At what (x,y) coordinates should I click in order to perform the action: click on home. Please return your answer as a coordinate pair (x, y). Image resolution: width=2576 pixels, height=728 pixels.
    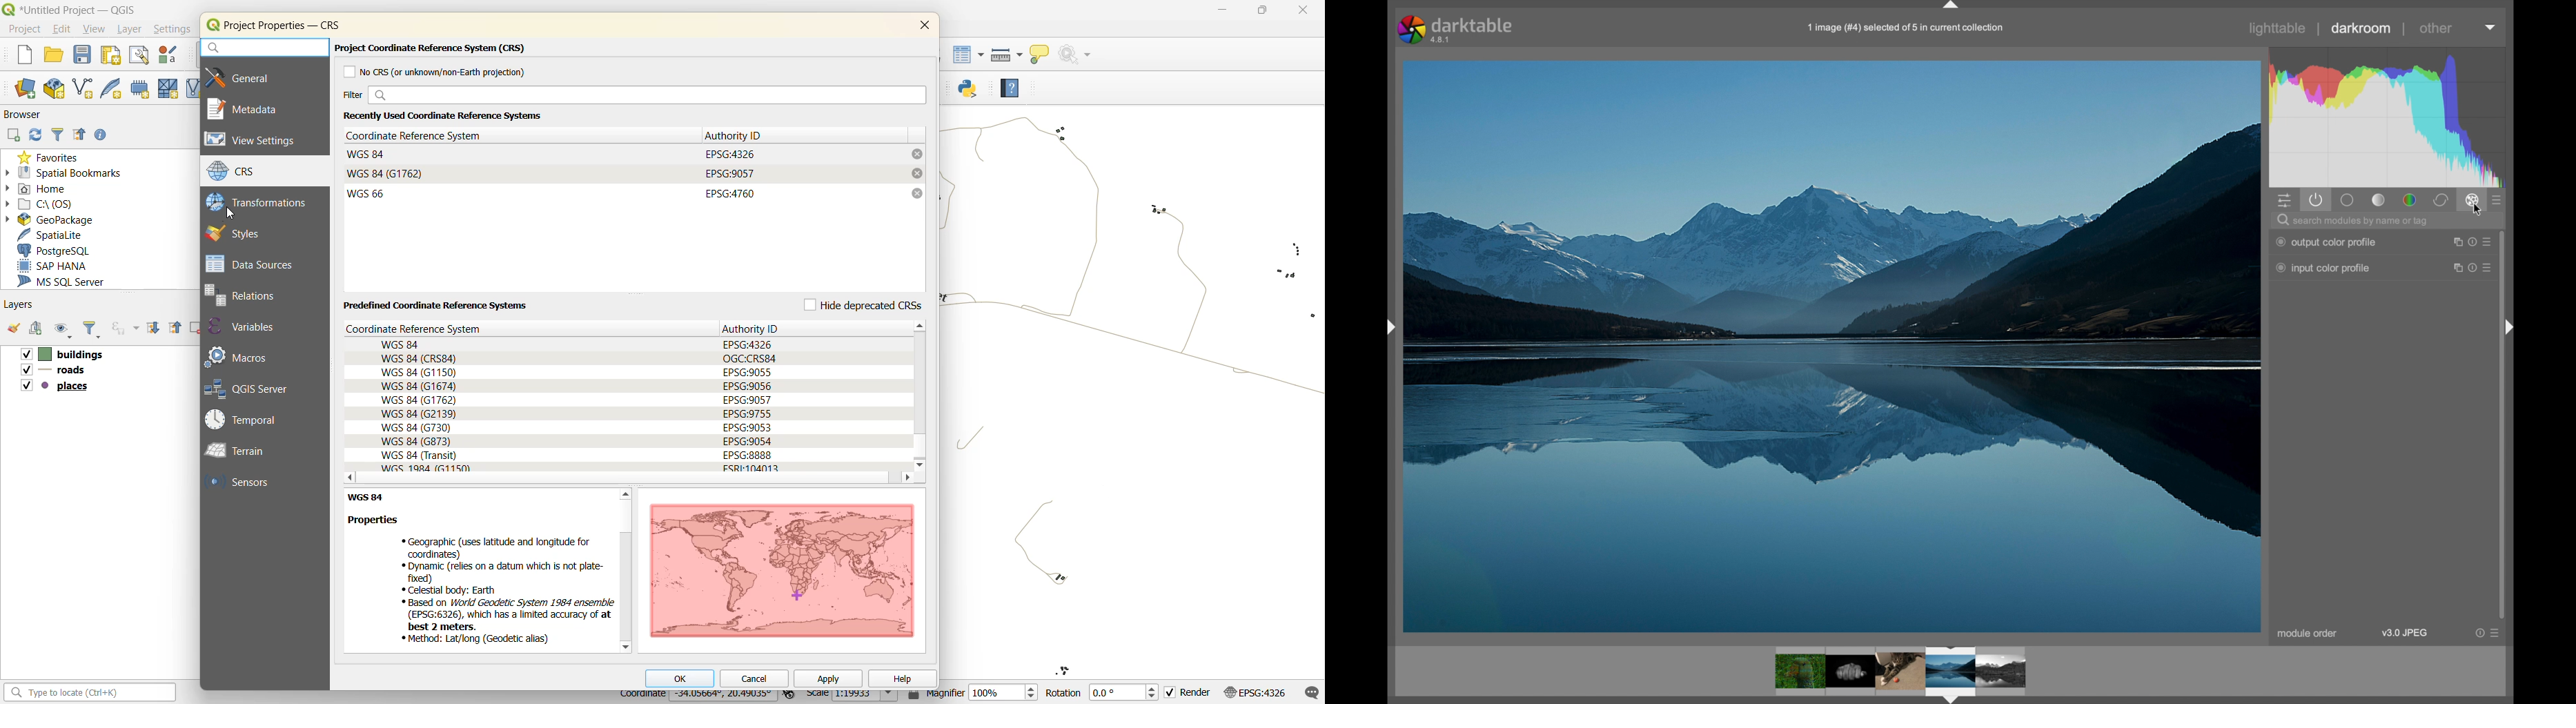
    Looking at the image, I should click on (42, 187).